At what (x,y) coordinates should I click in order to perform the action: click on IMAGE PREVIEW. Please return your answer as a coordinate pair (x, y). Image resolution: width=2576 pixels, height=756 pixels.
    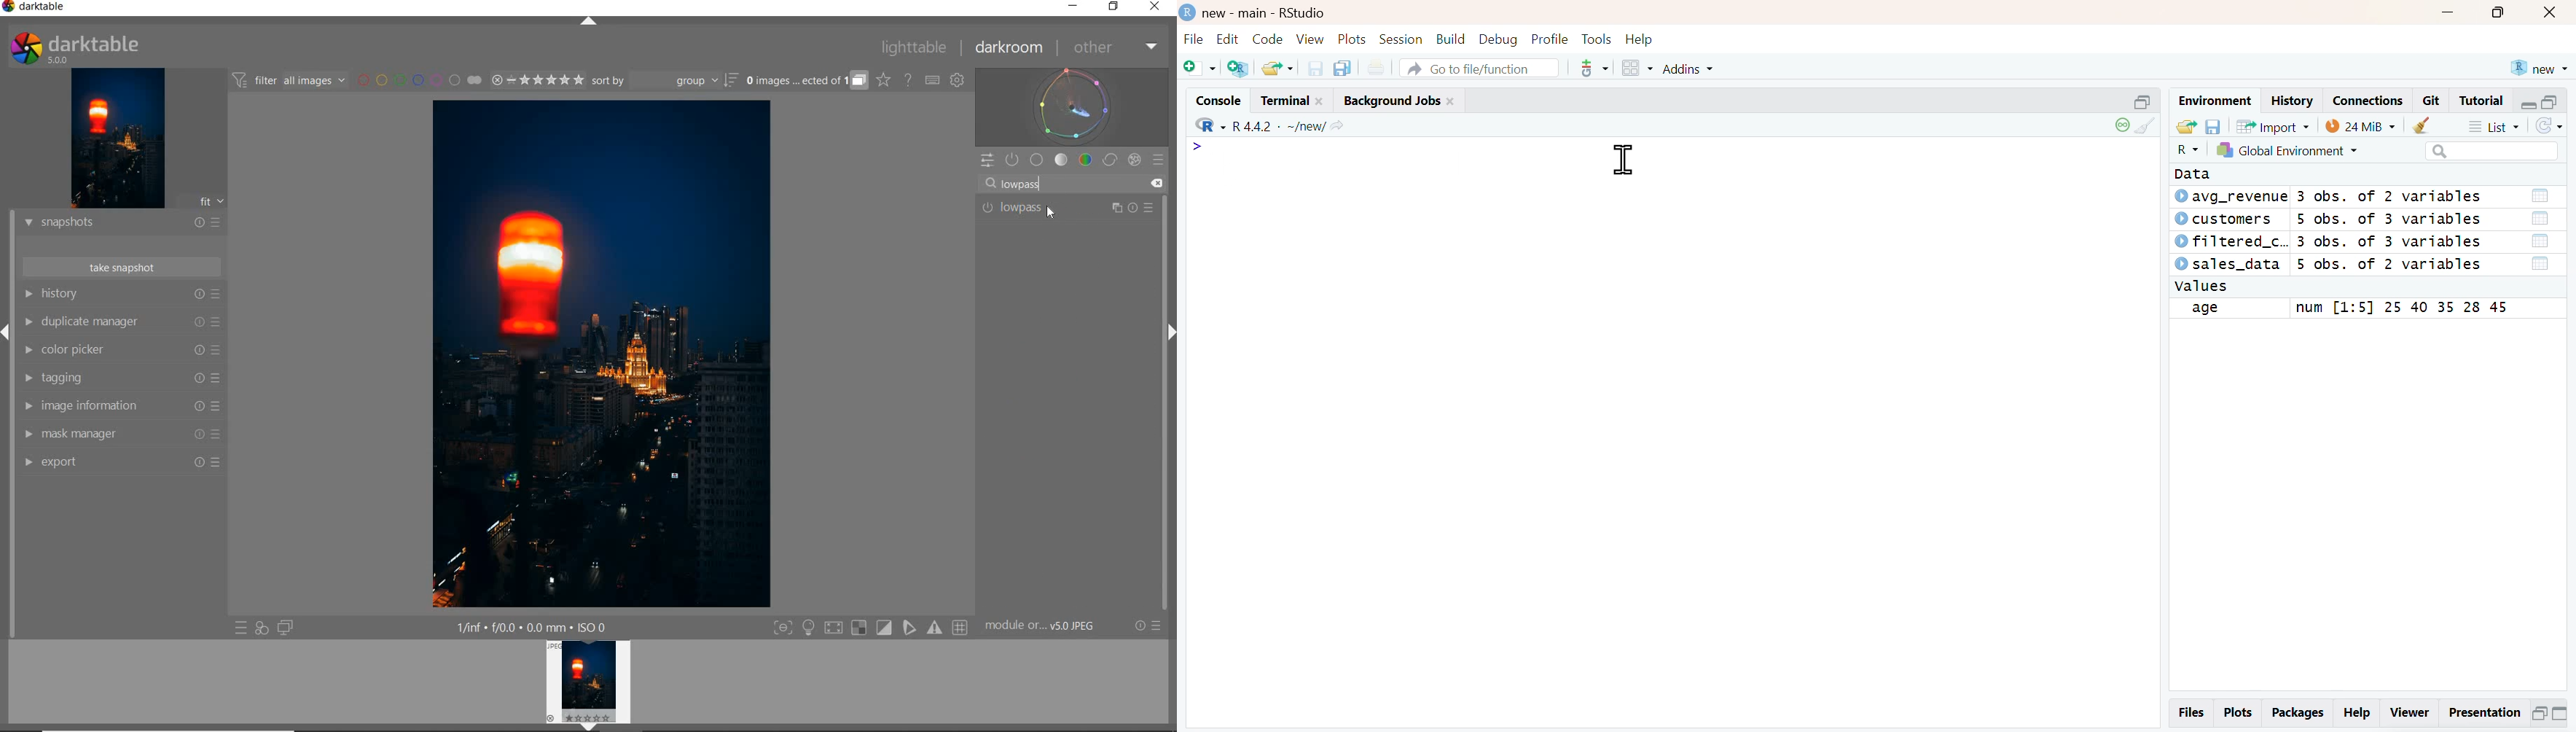
    Looking at the image, I should click on (118, 137).